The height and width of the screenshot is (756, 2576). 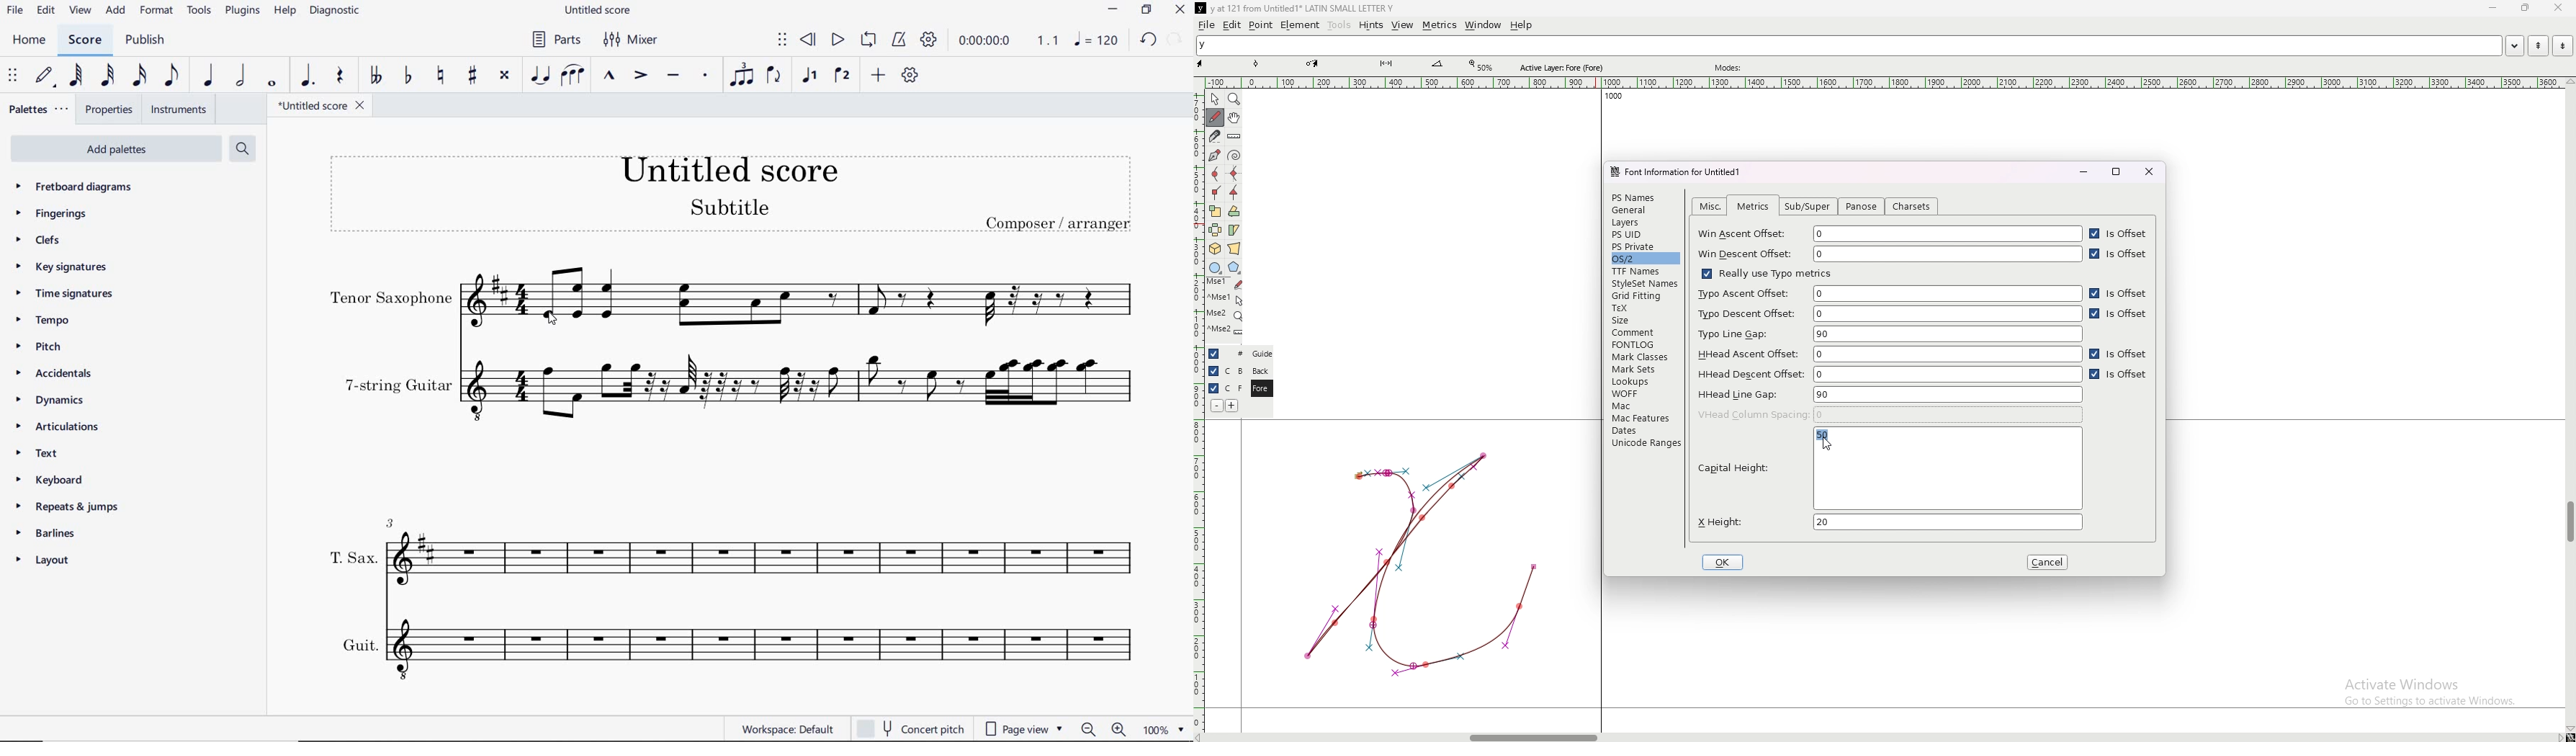 I want to click on 32ND NOTE, so click(x=107, y=75).